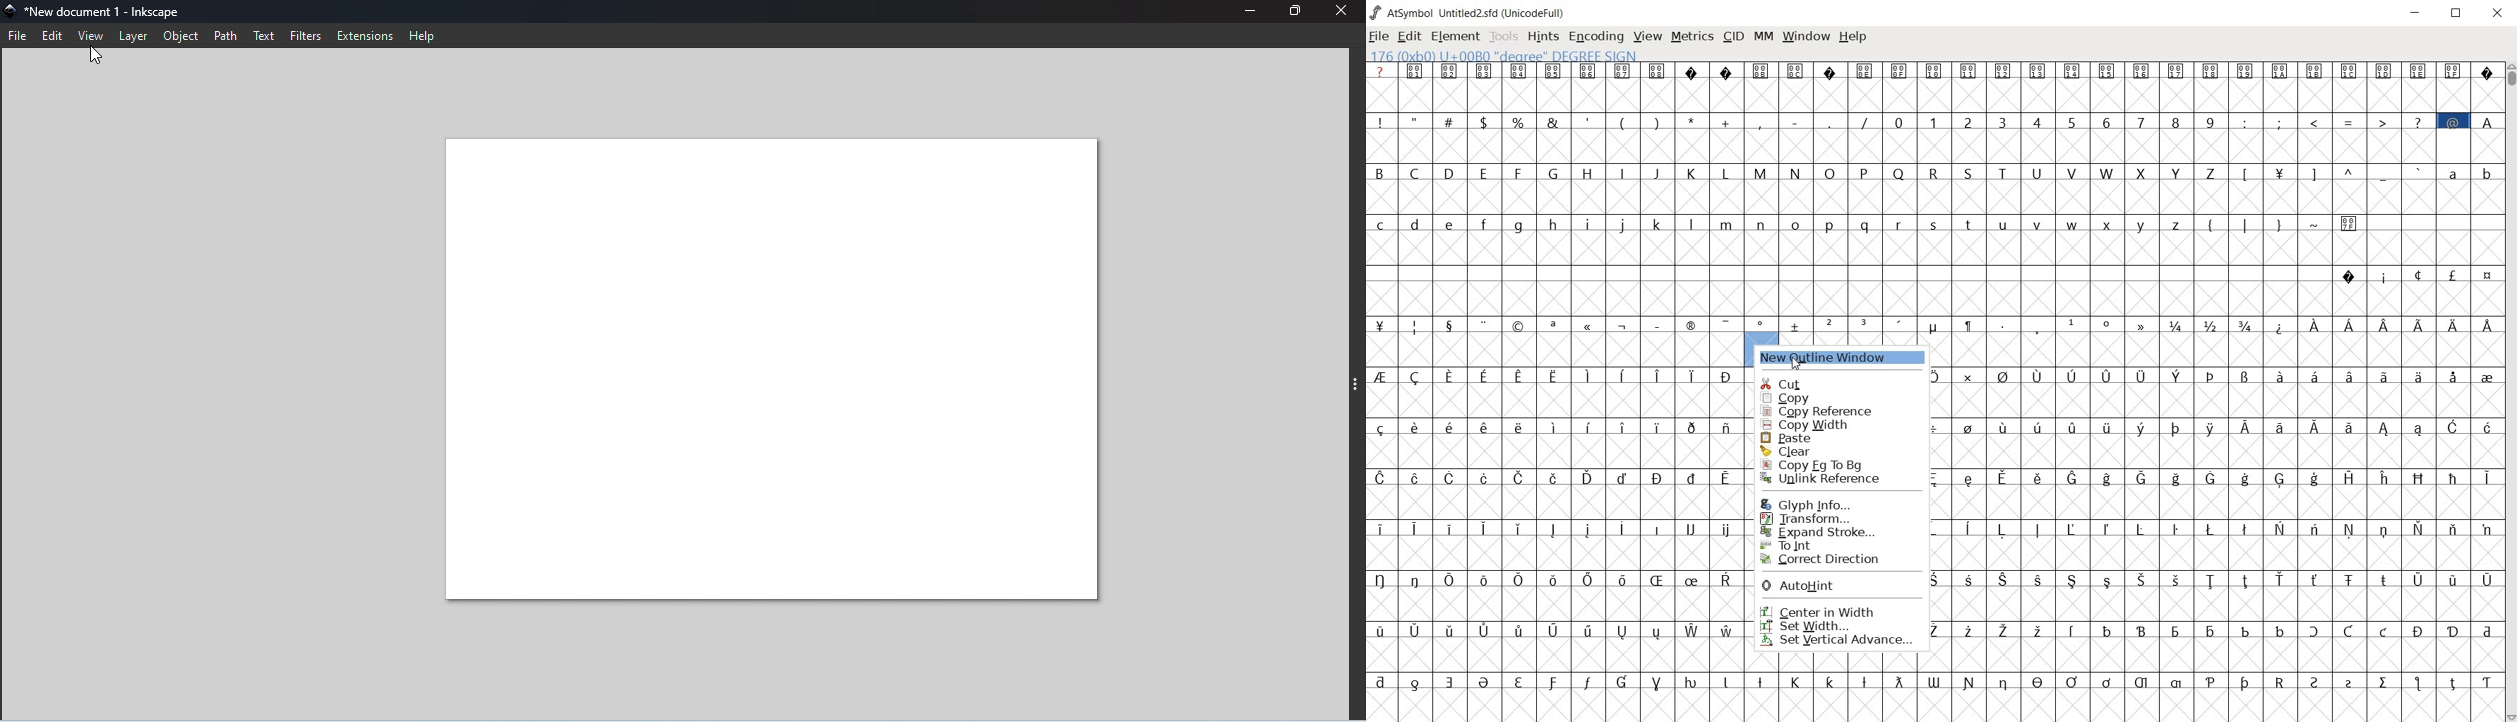  Describe the element at coordinates (231, 36) in the screenshot. I see `Path` at that location.